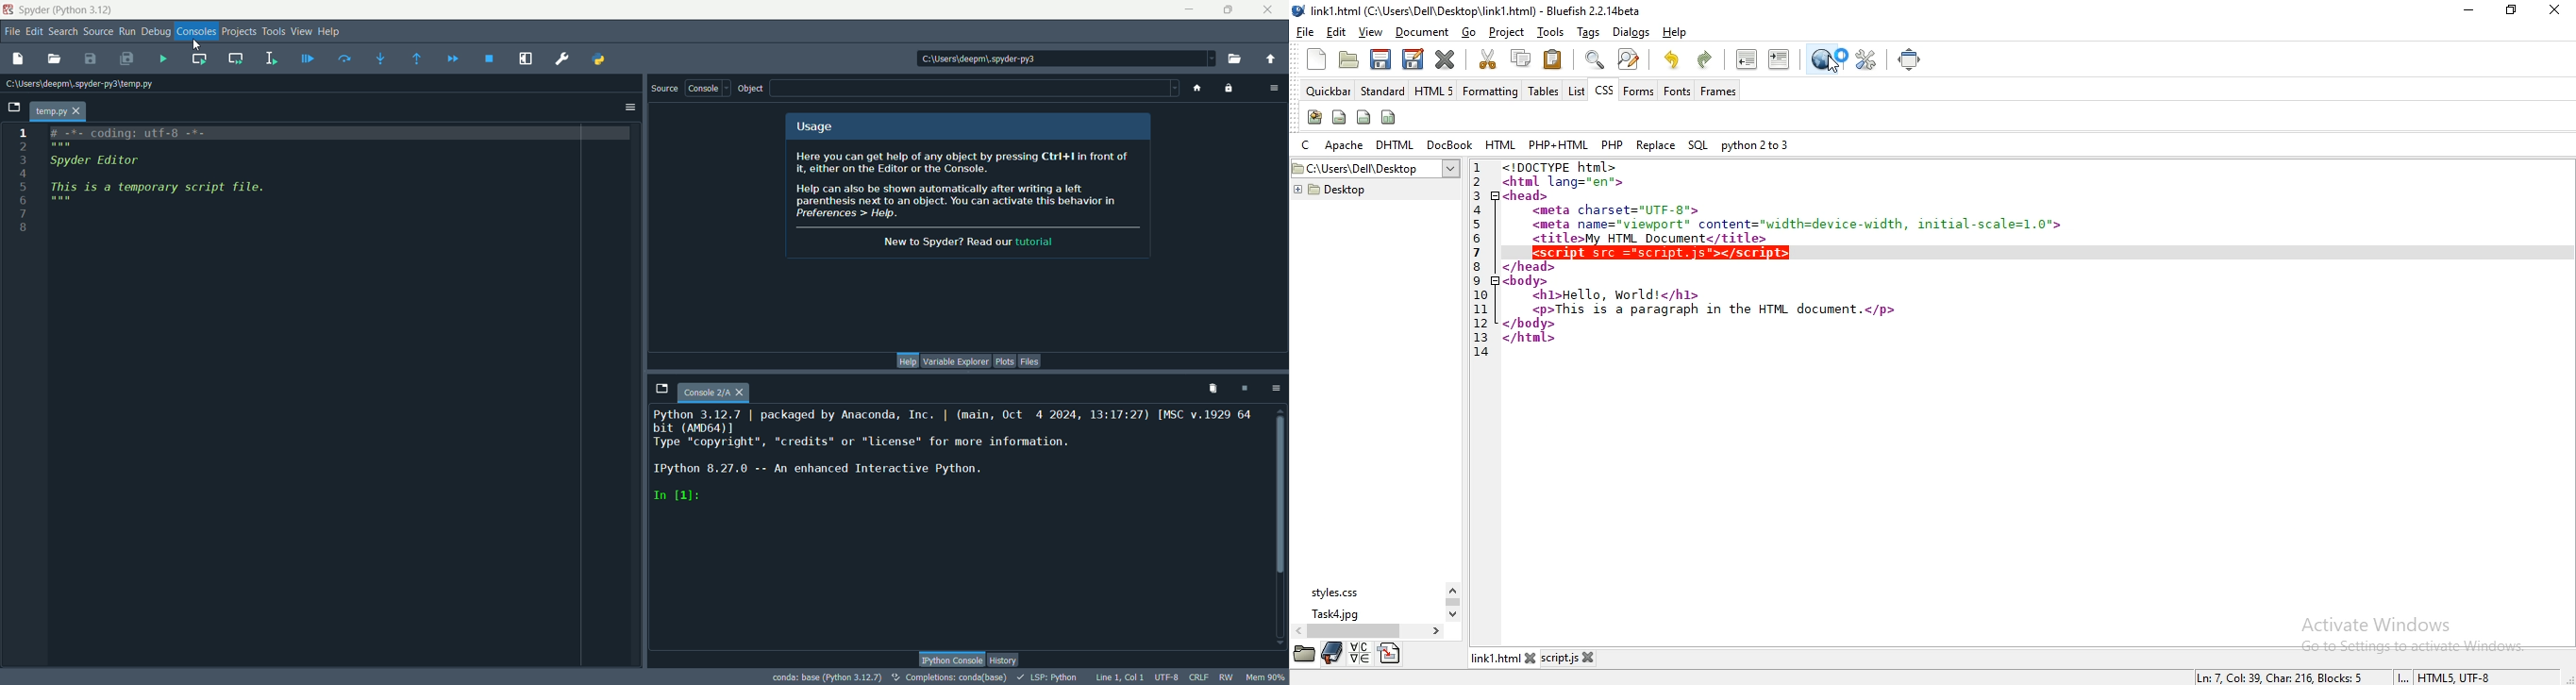  What do you see at coordinates (27, 183) in the screenshot?
I see `line numbers` at bounding box center [27, 183].